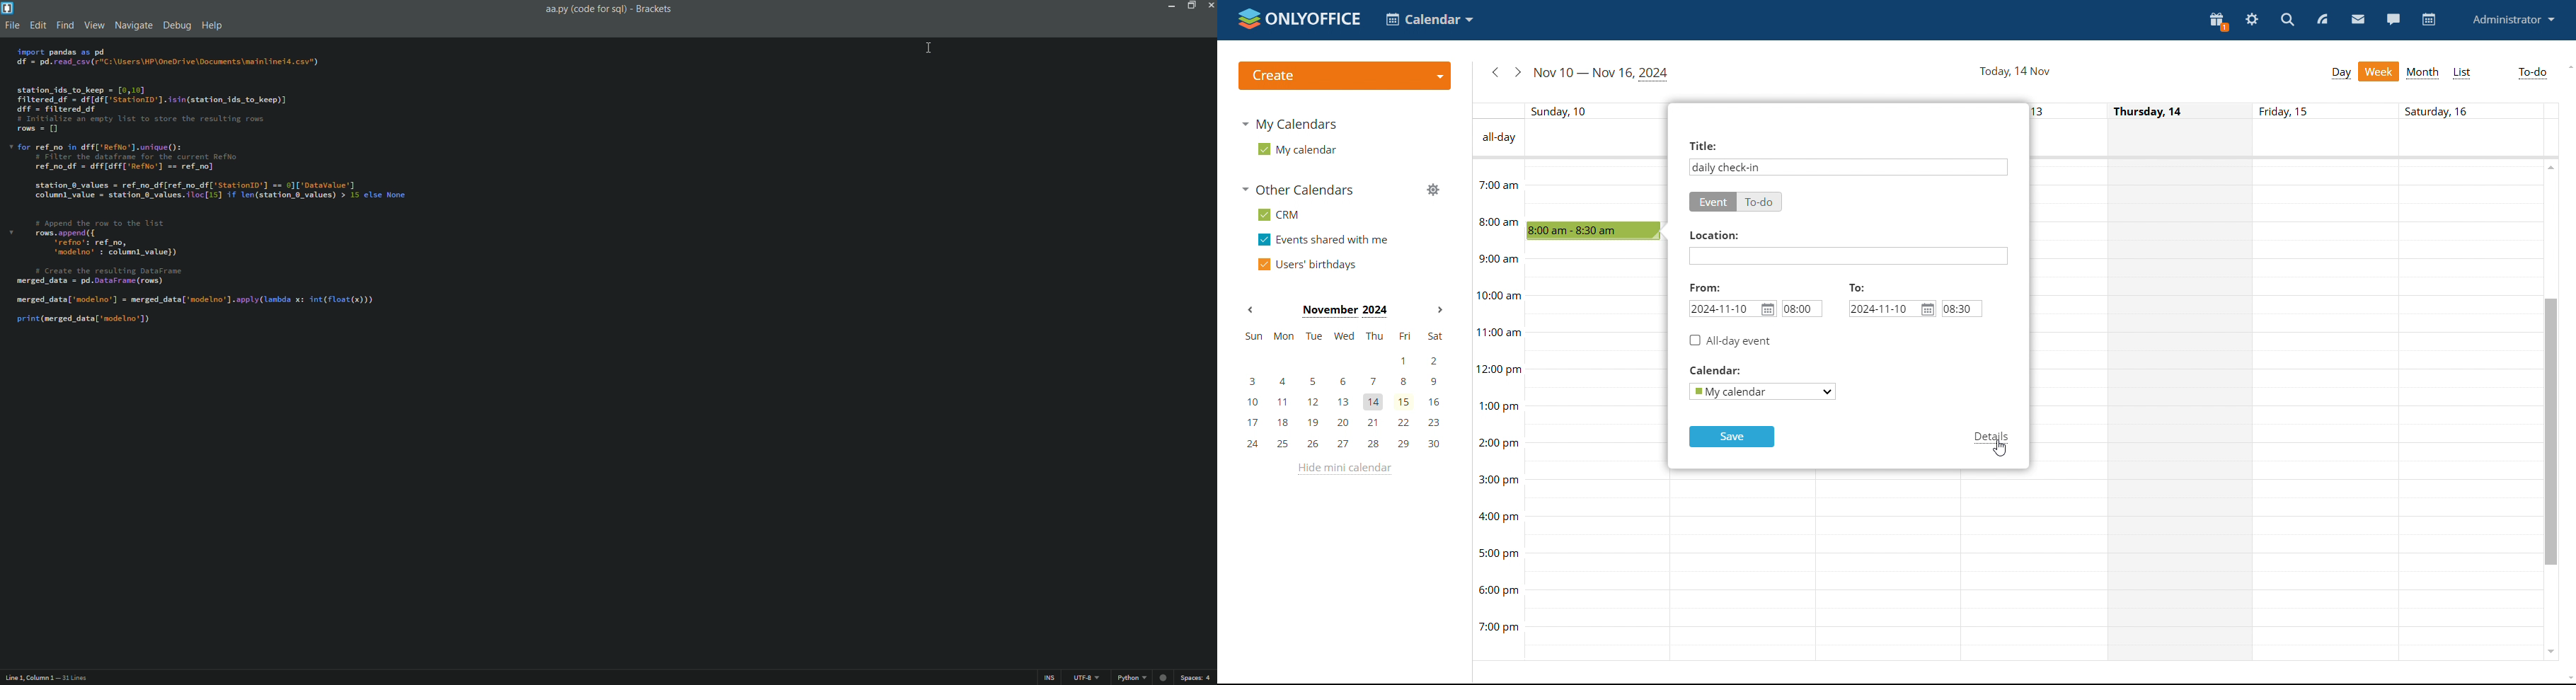 The width and height of the screenshot is (2576, 700). Describe the element at coordinates (1802, 309) in the screenshot. I see `start time set` at that location.